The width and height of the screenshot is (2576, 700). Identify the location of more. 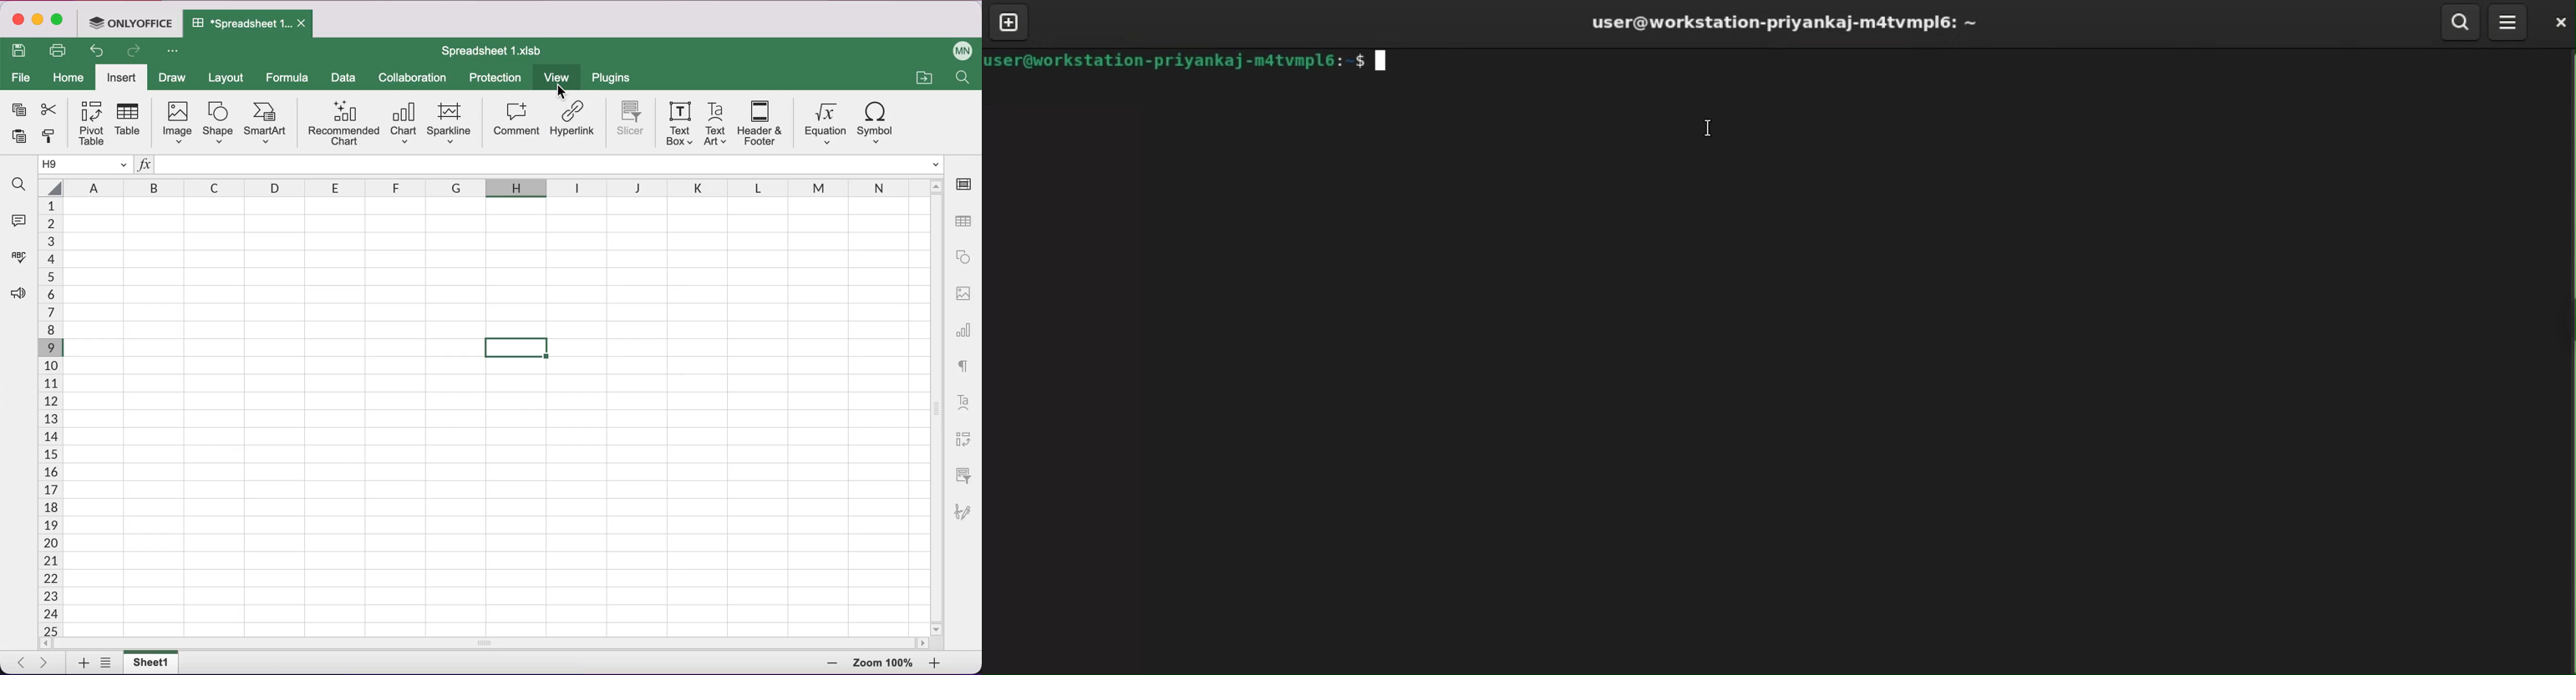
(171, 52).